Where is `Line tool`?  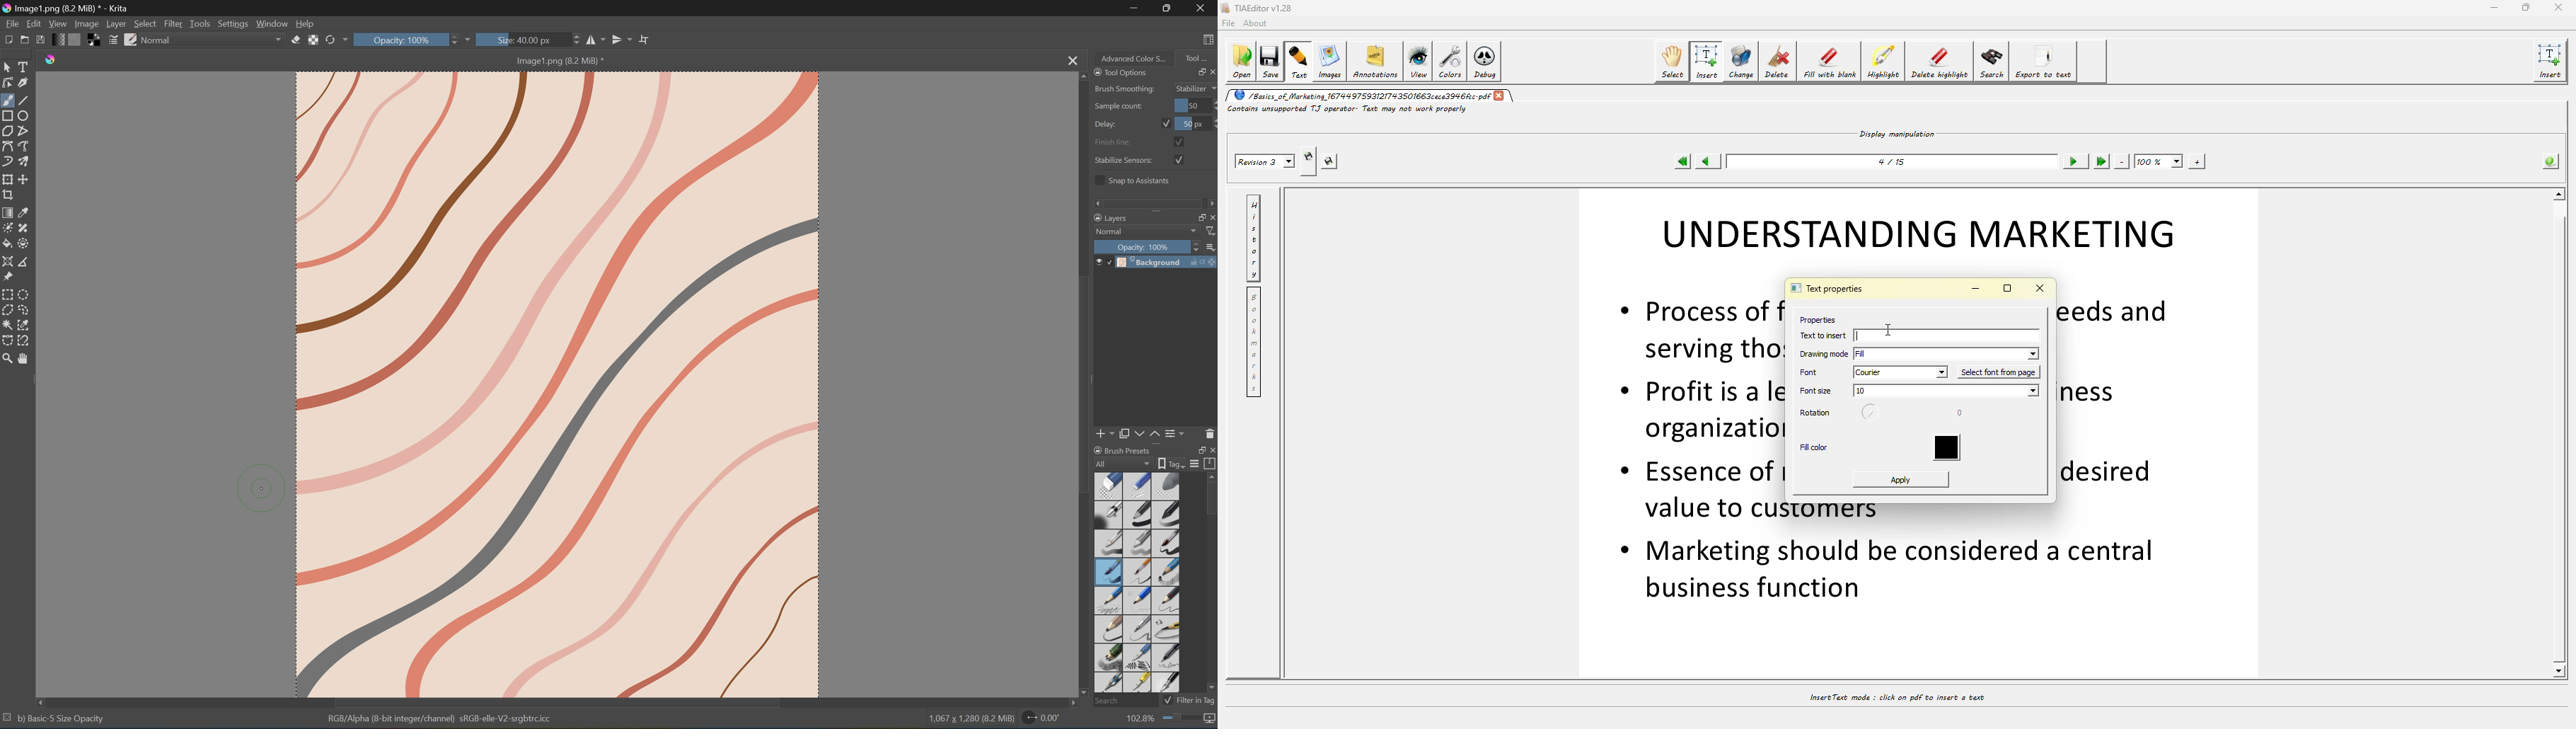
Line tool is located at coordinates (24, 100).